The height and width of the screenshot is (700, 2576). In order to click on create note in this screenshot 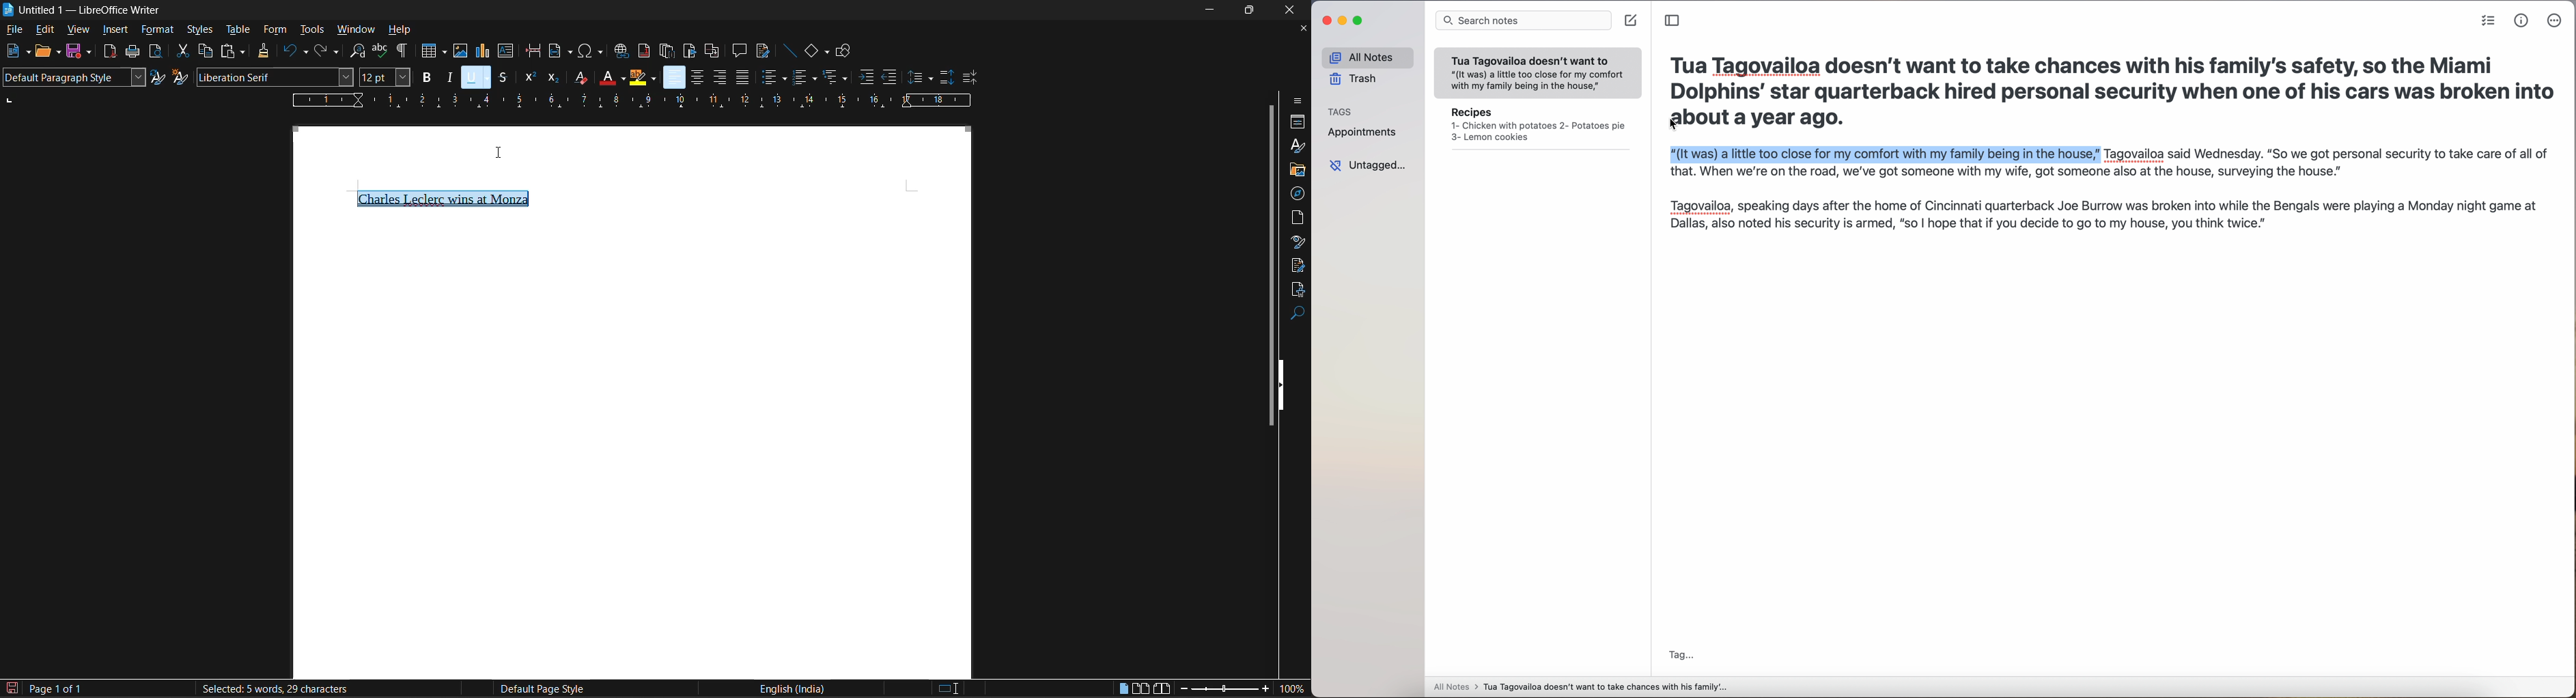, I will do `click(1632, 21)`.